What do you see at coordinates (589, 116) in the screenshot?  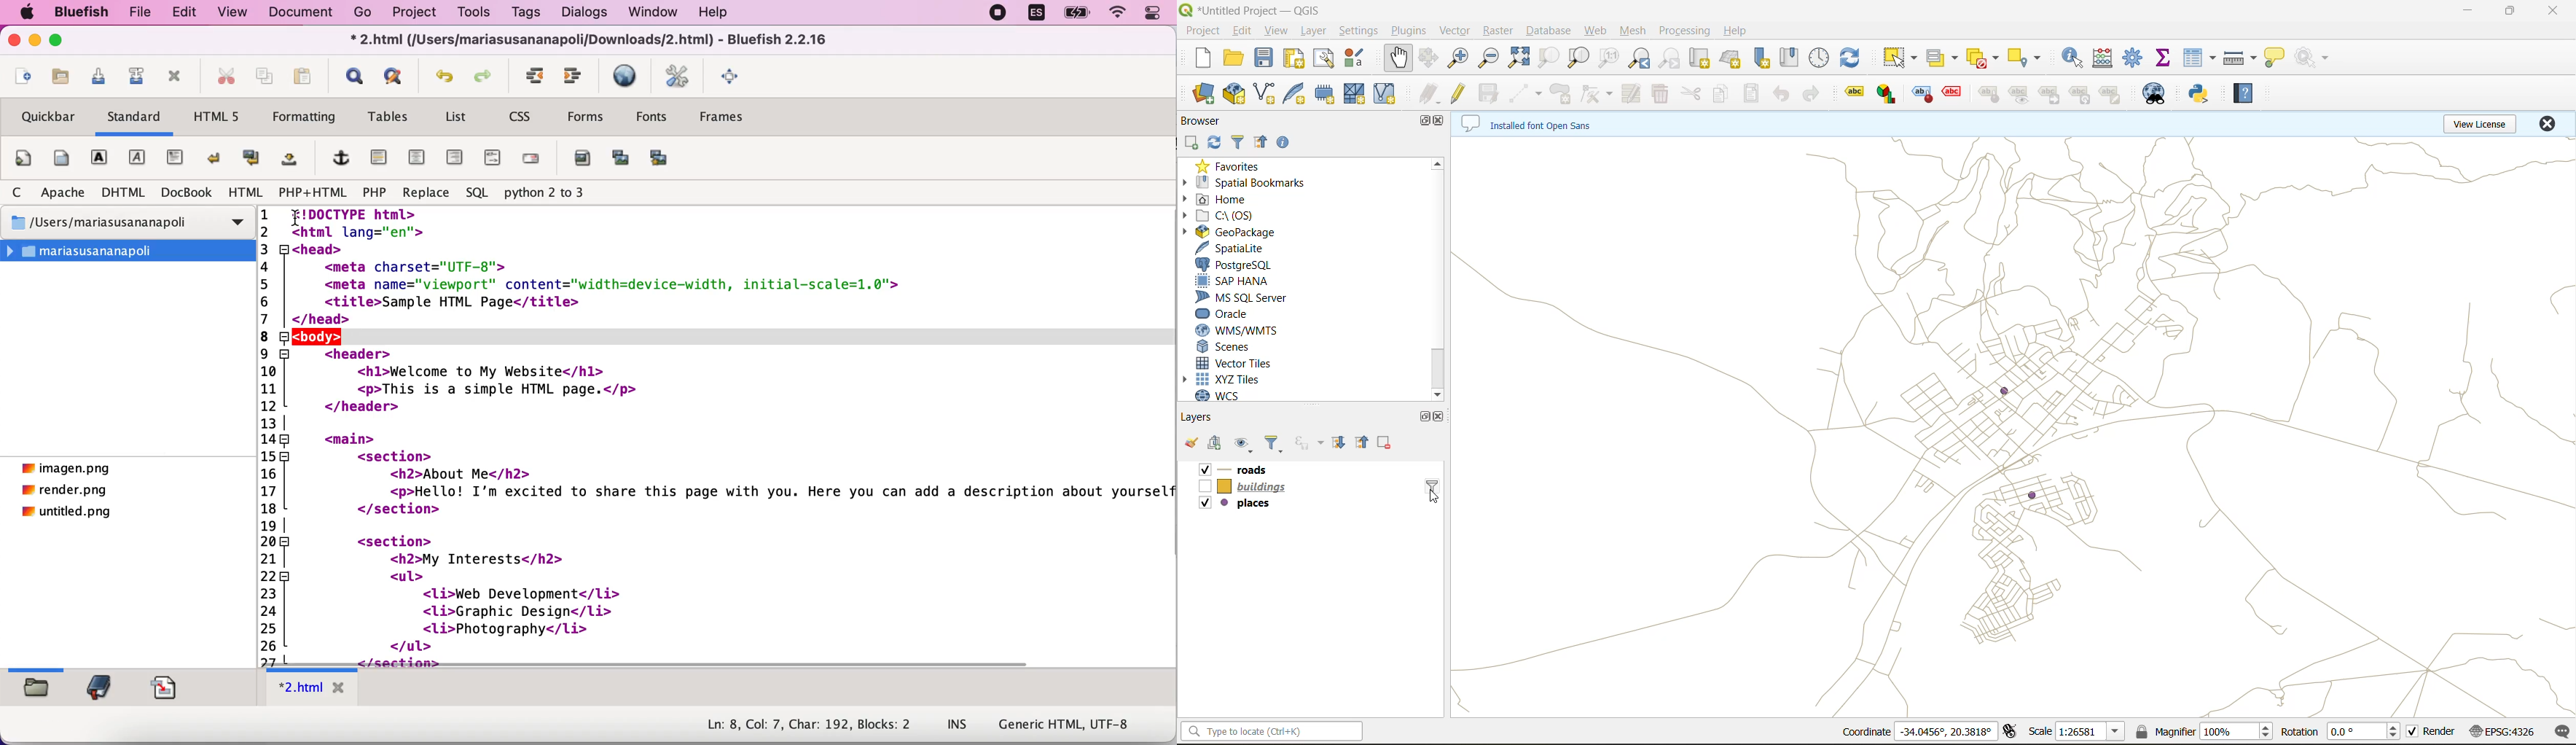 I see `forms` at bounding box center [589, 116].